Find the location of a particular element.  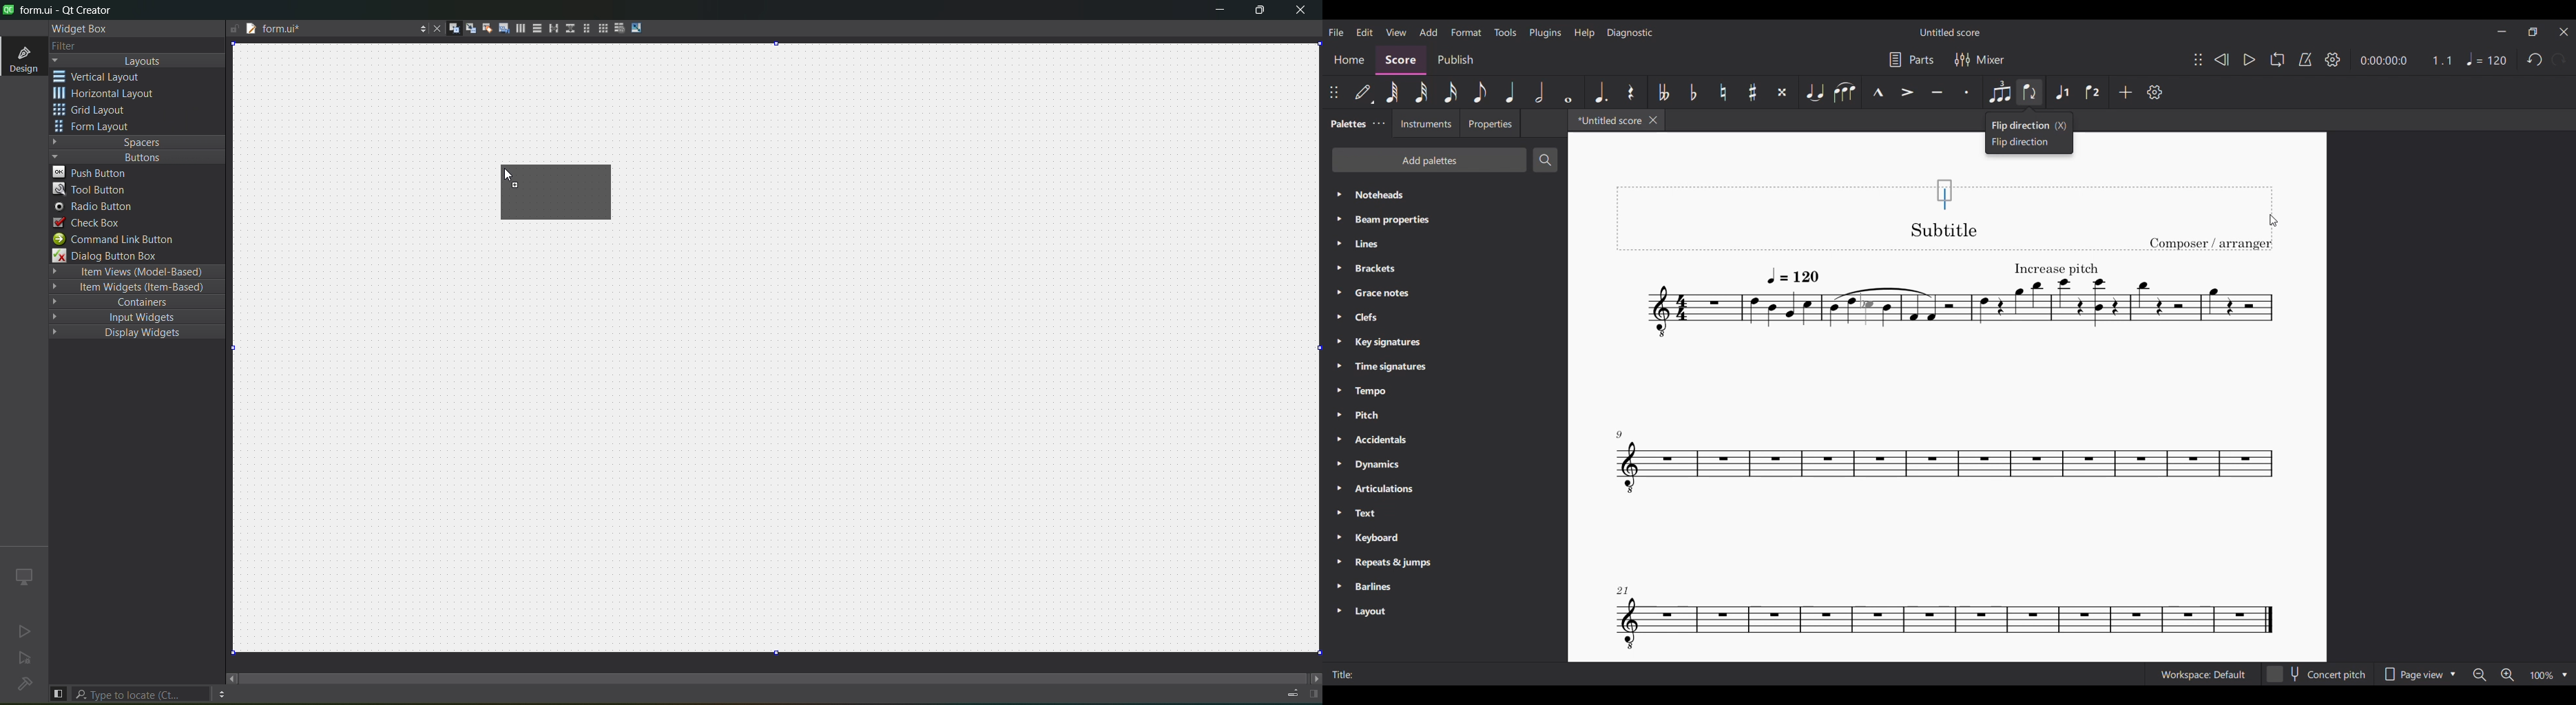

item widgets is located at coordinates (134, 290).